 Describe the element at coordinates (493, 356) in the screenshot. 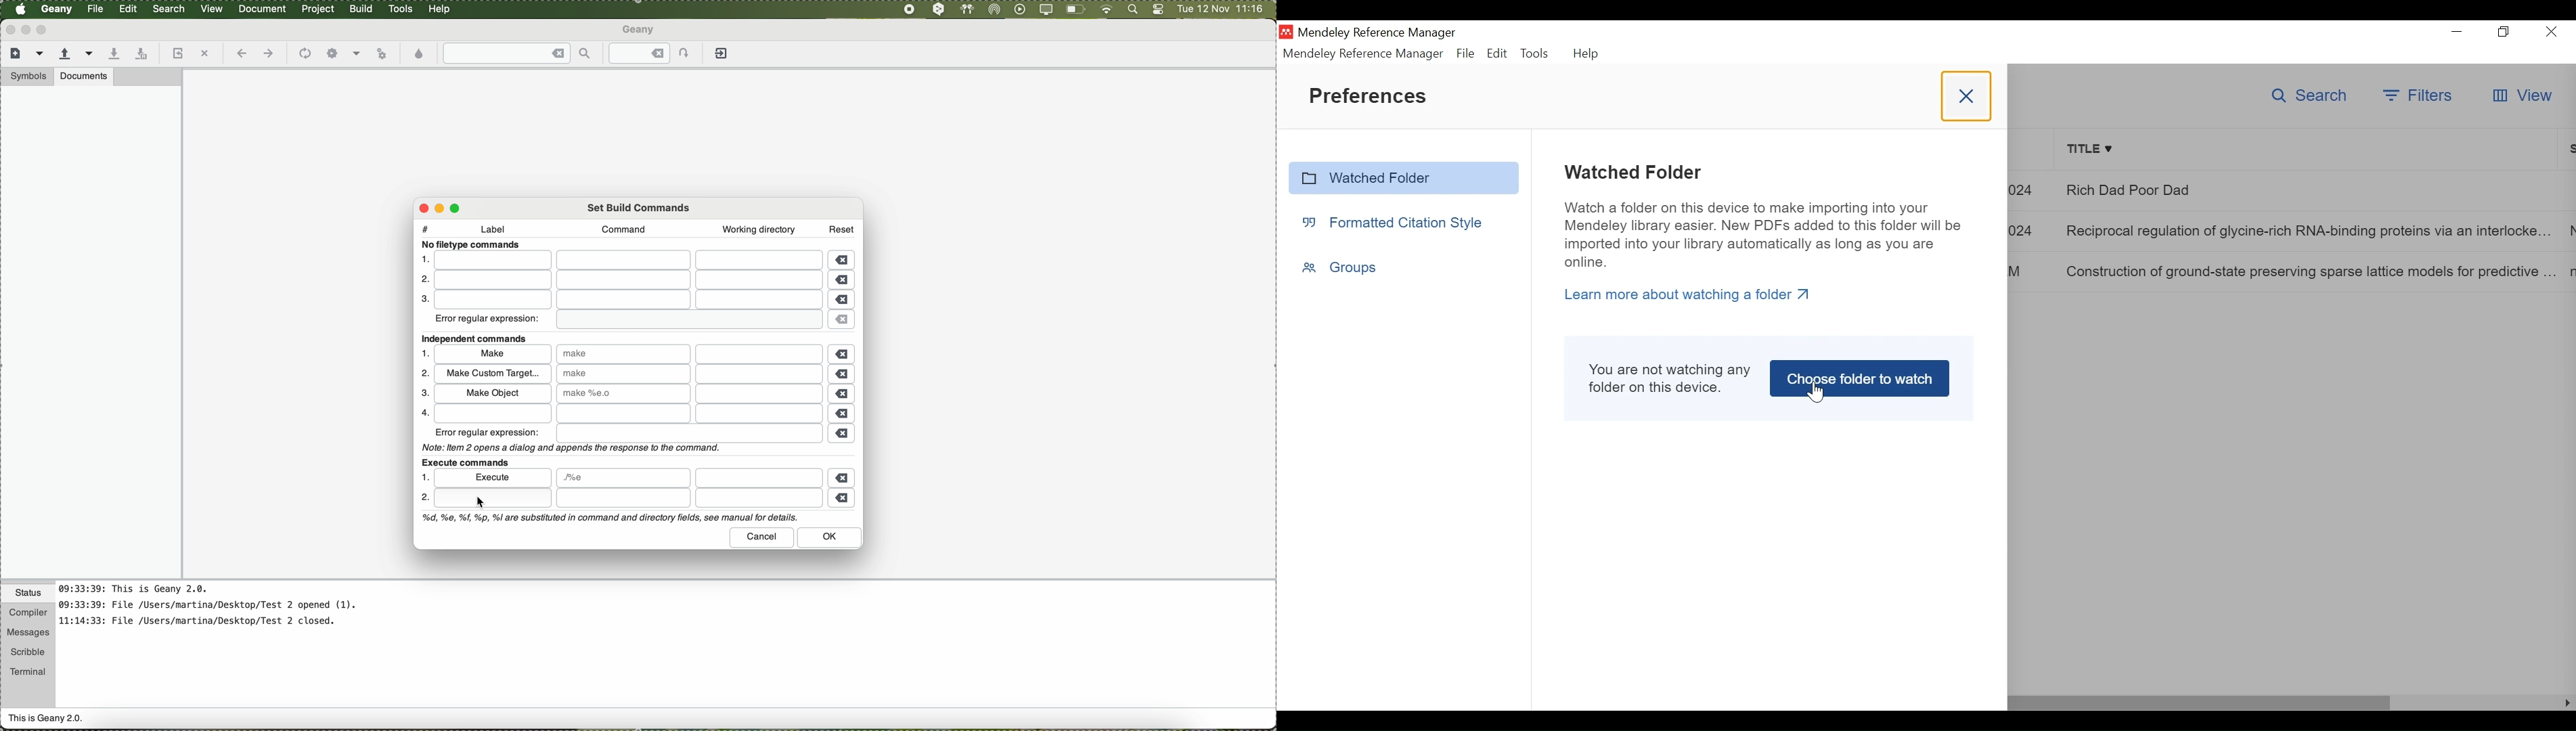

I see `make` at that location.